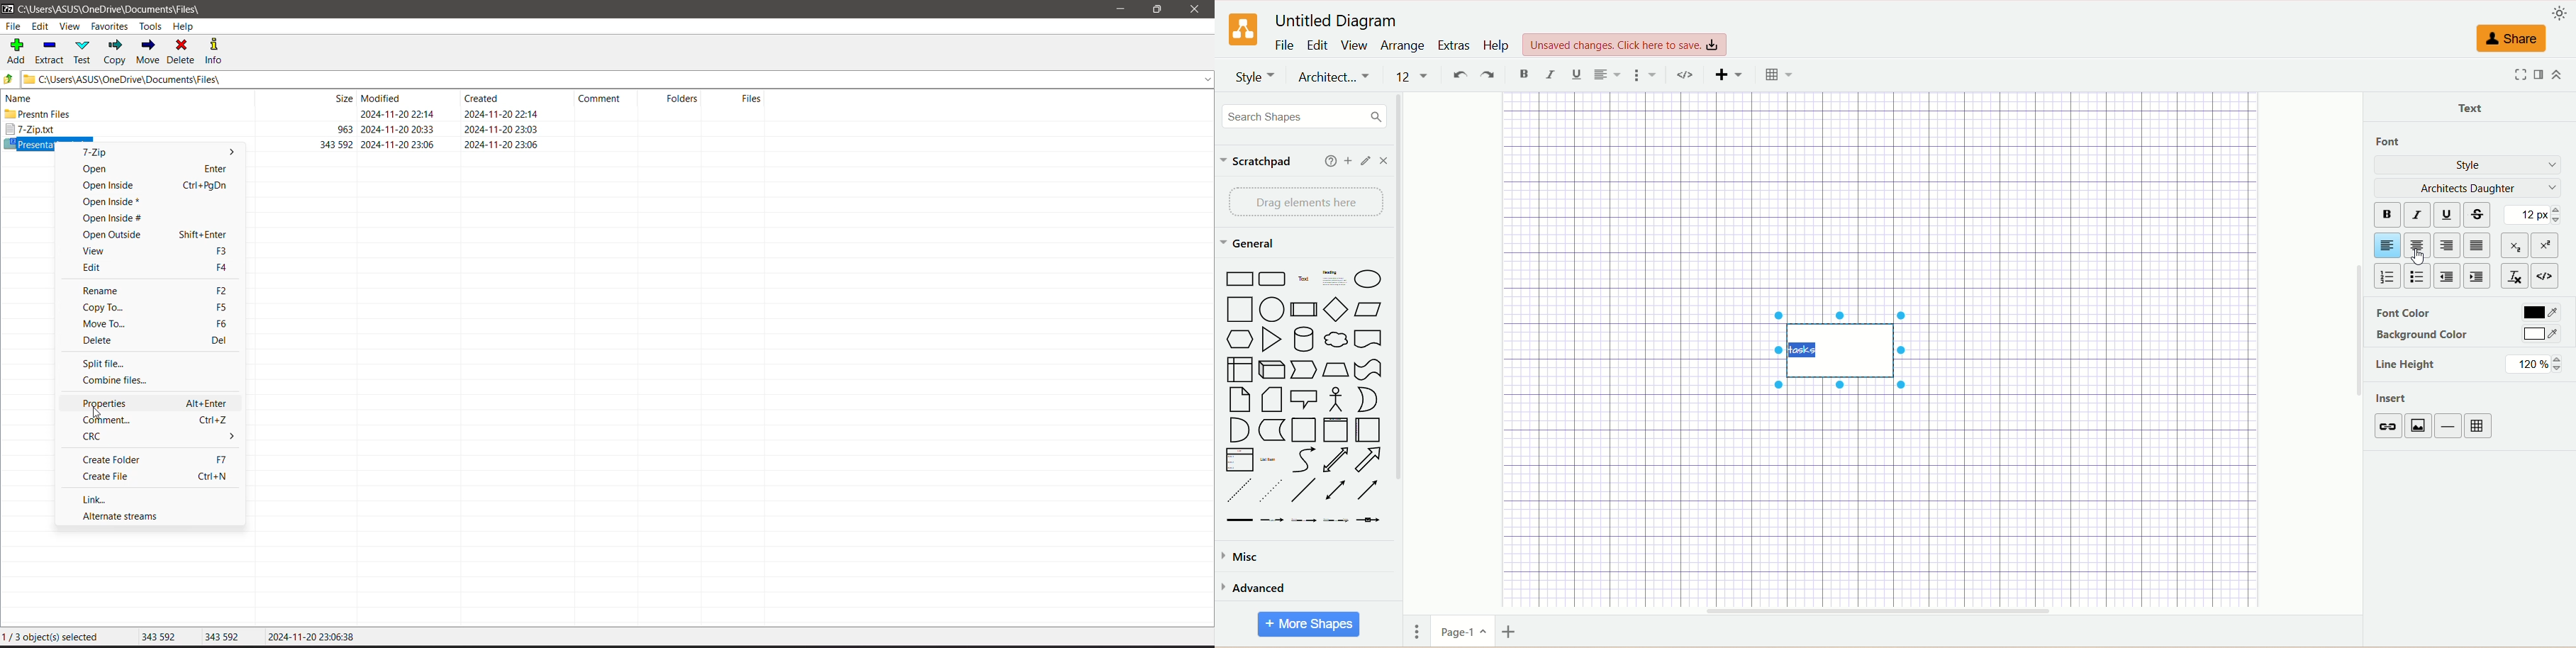 Image resolution: width=2576 pixels, height=672 pixels. What do you see at coordinates (152, 170) in the screenshot?
I see `Open` at bounding box center [152, 170].